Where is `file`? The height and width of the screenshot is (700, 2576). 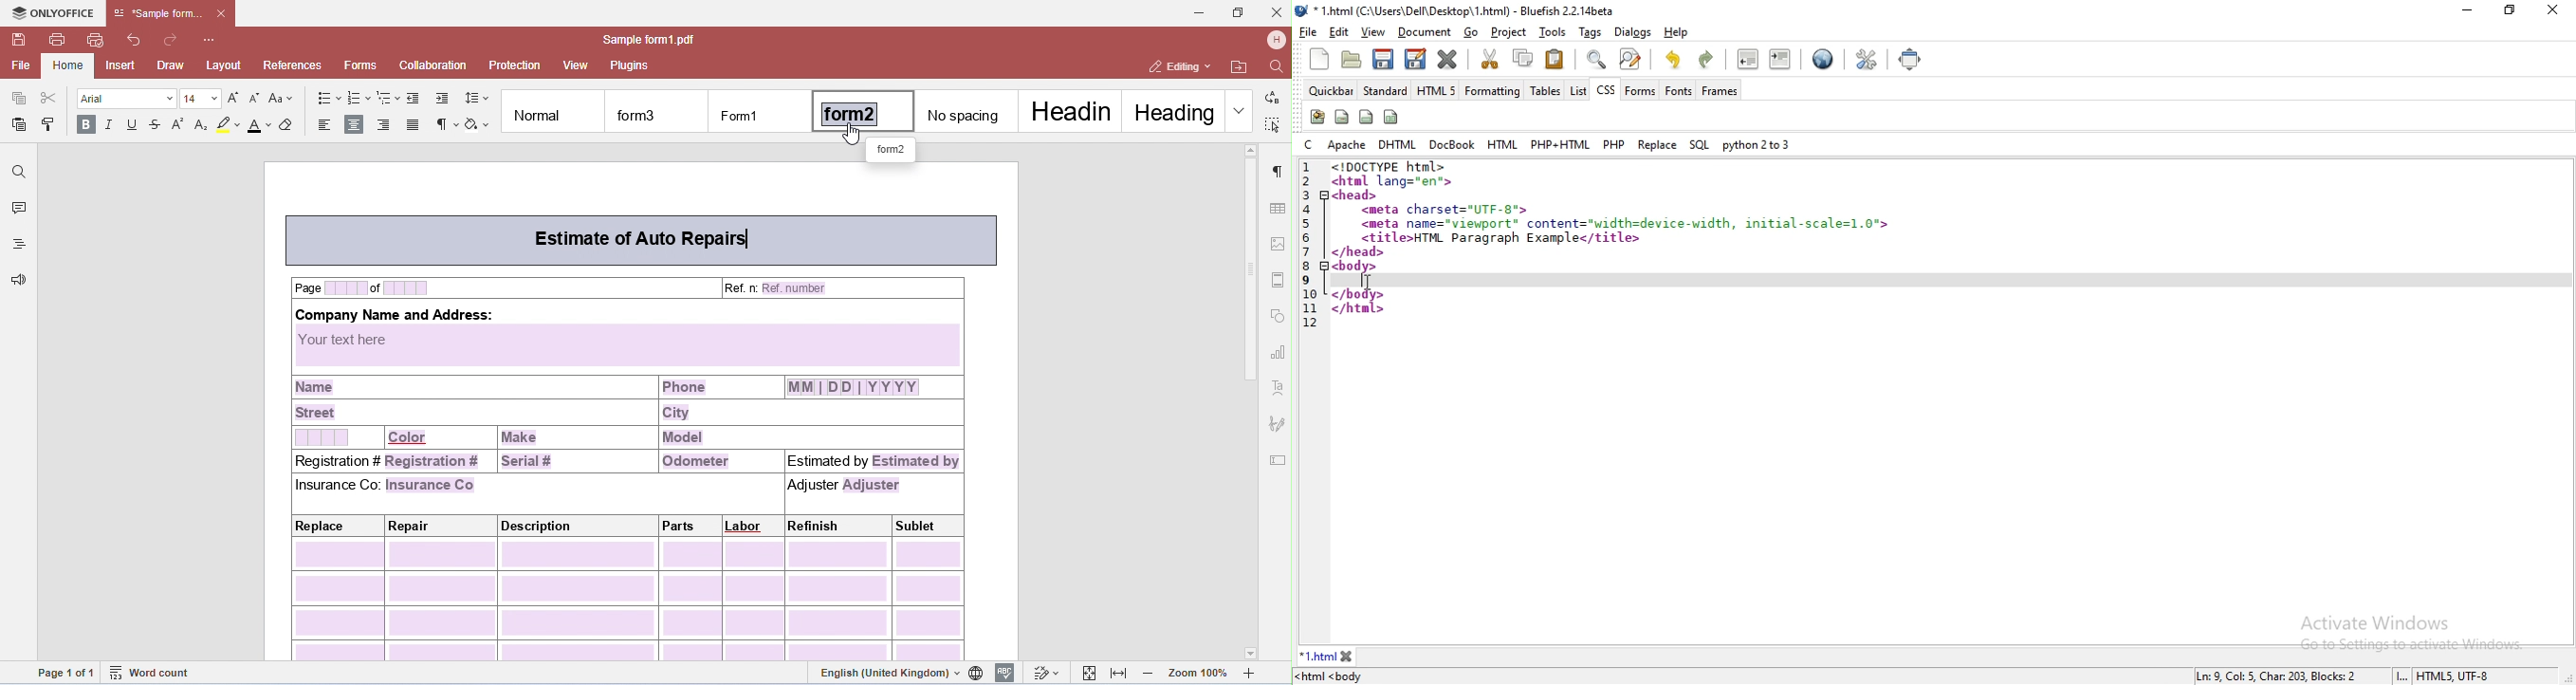 file is located at coordinates (1311, 31).